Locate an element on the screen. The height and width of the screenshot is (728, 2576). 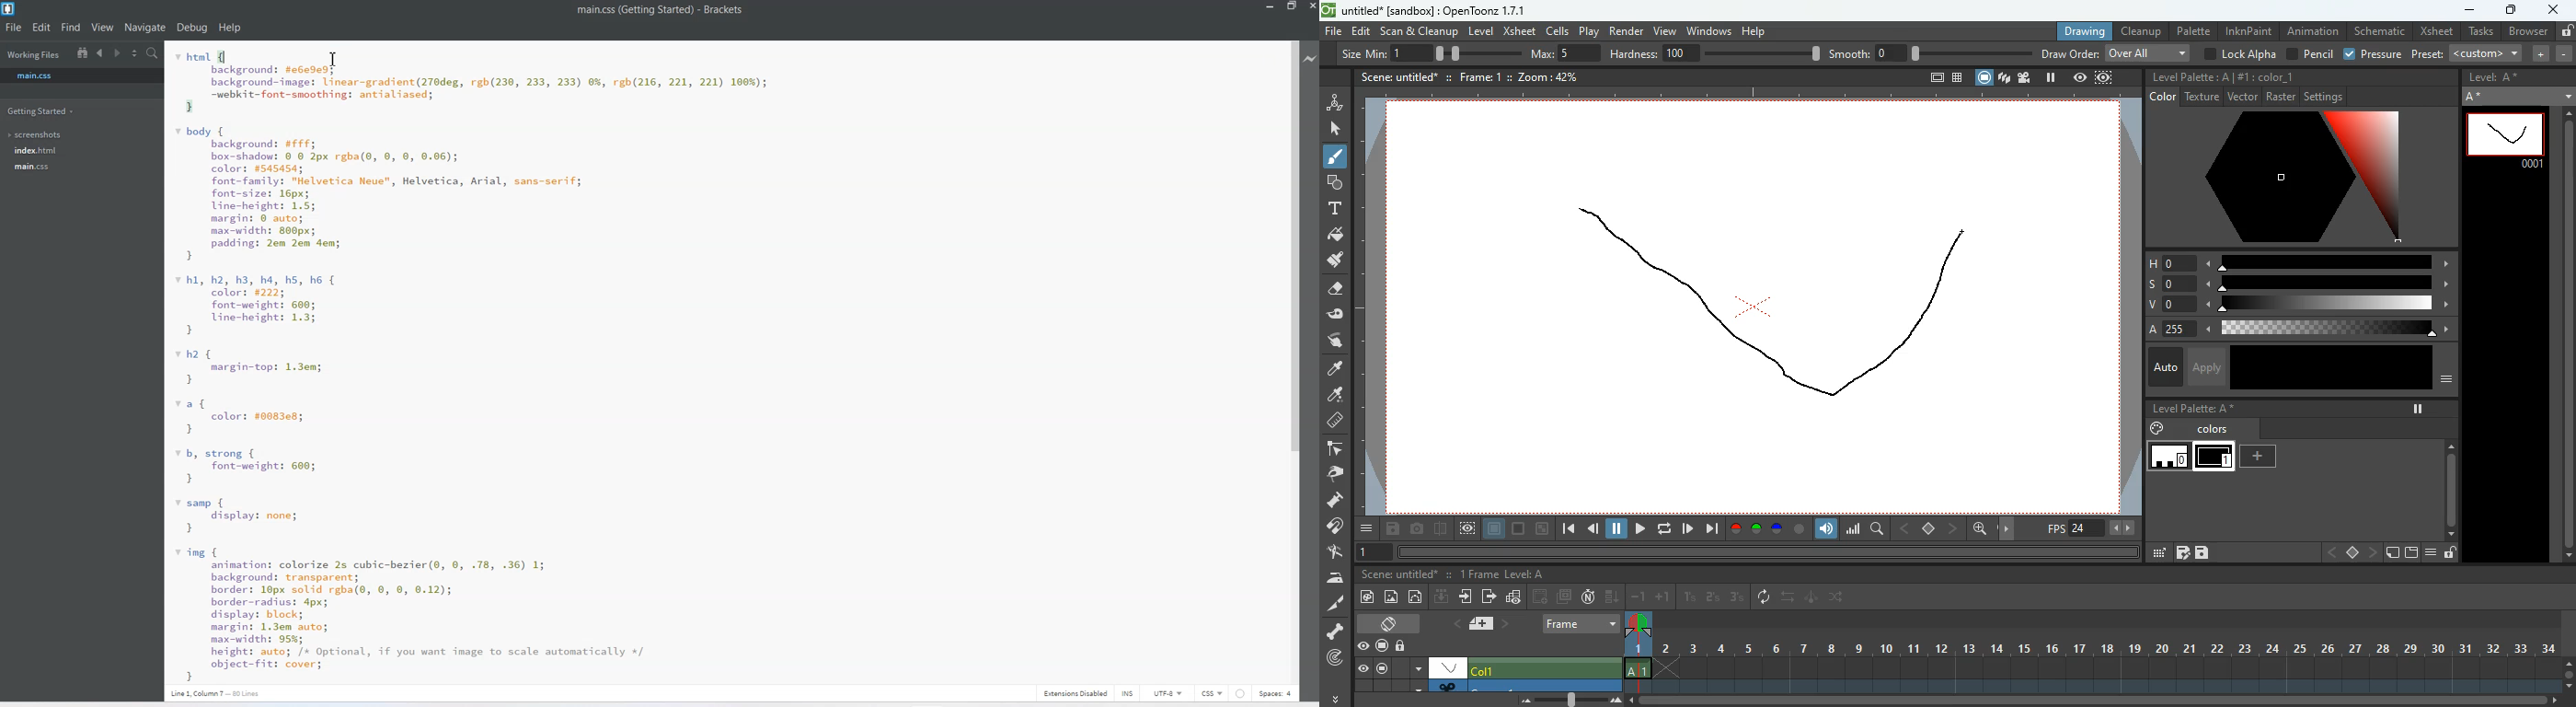
scroll is located at coordinates (2101, 701).